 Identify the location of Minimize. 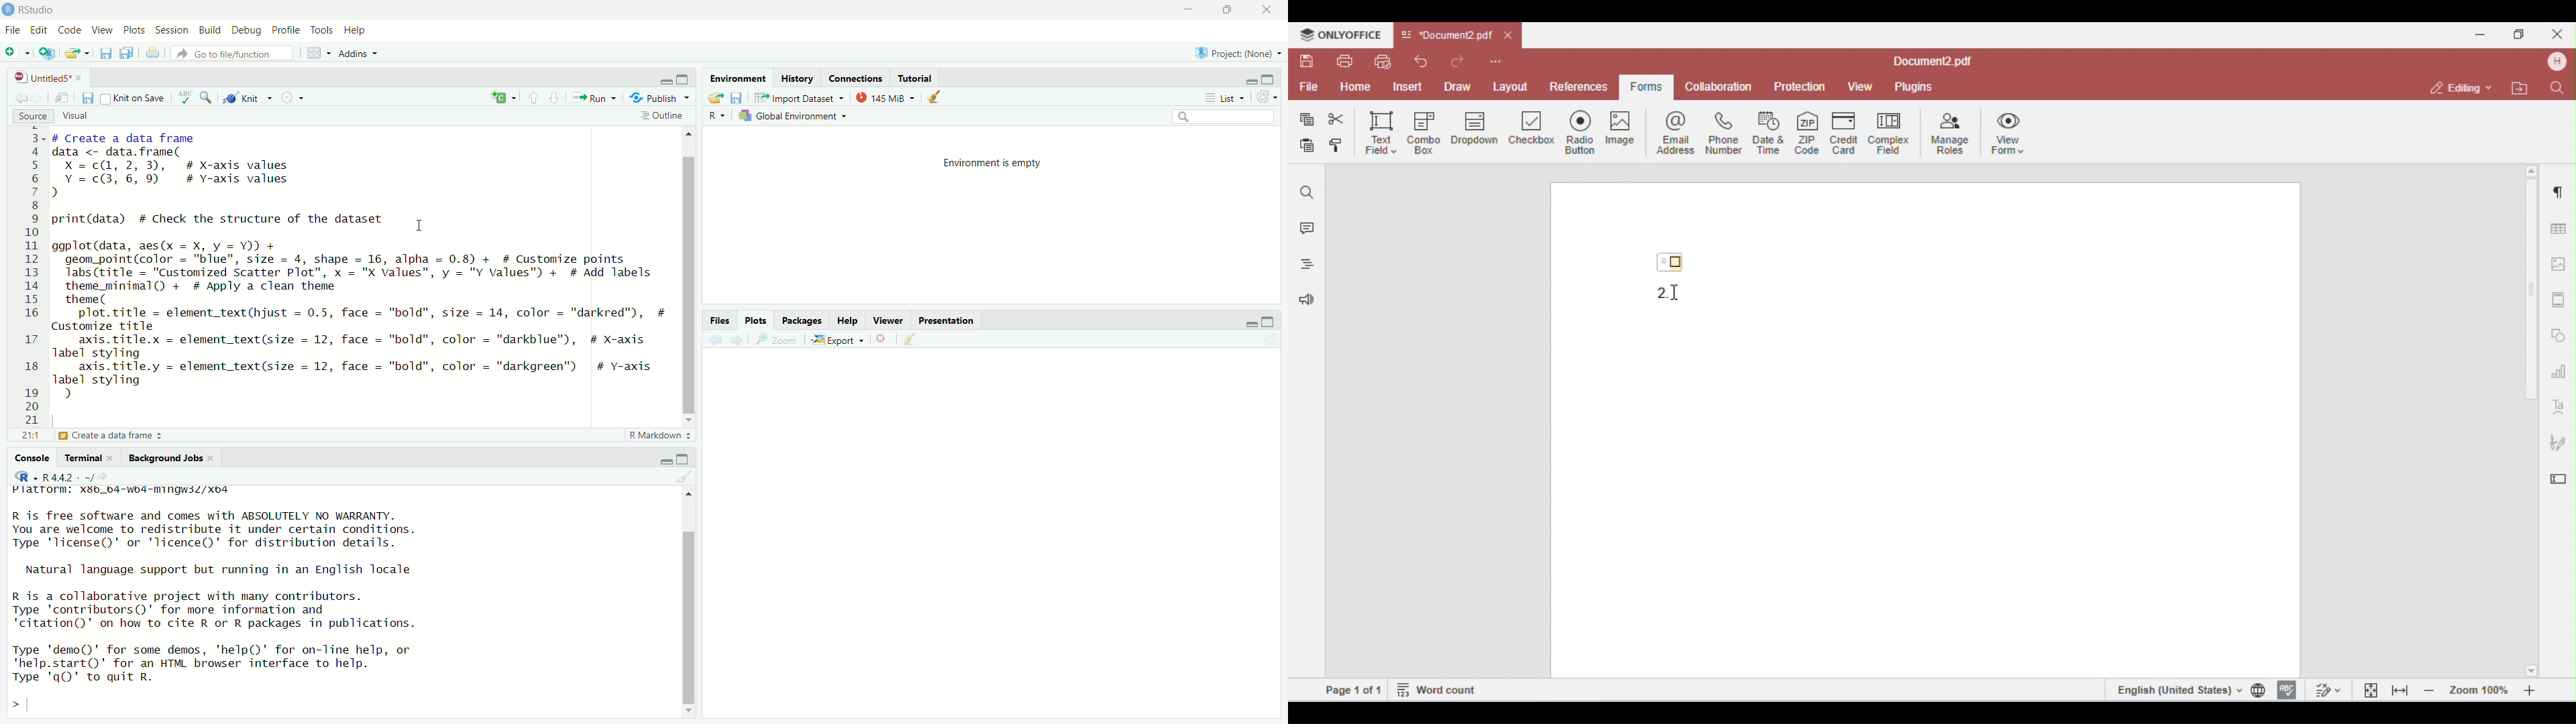
(667, 463).